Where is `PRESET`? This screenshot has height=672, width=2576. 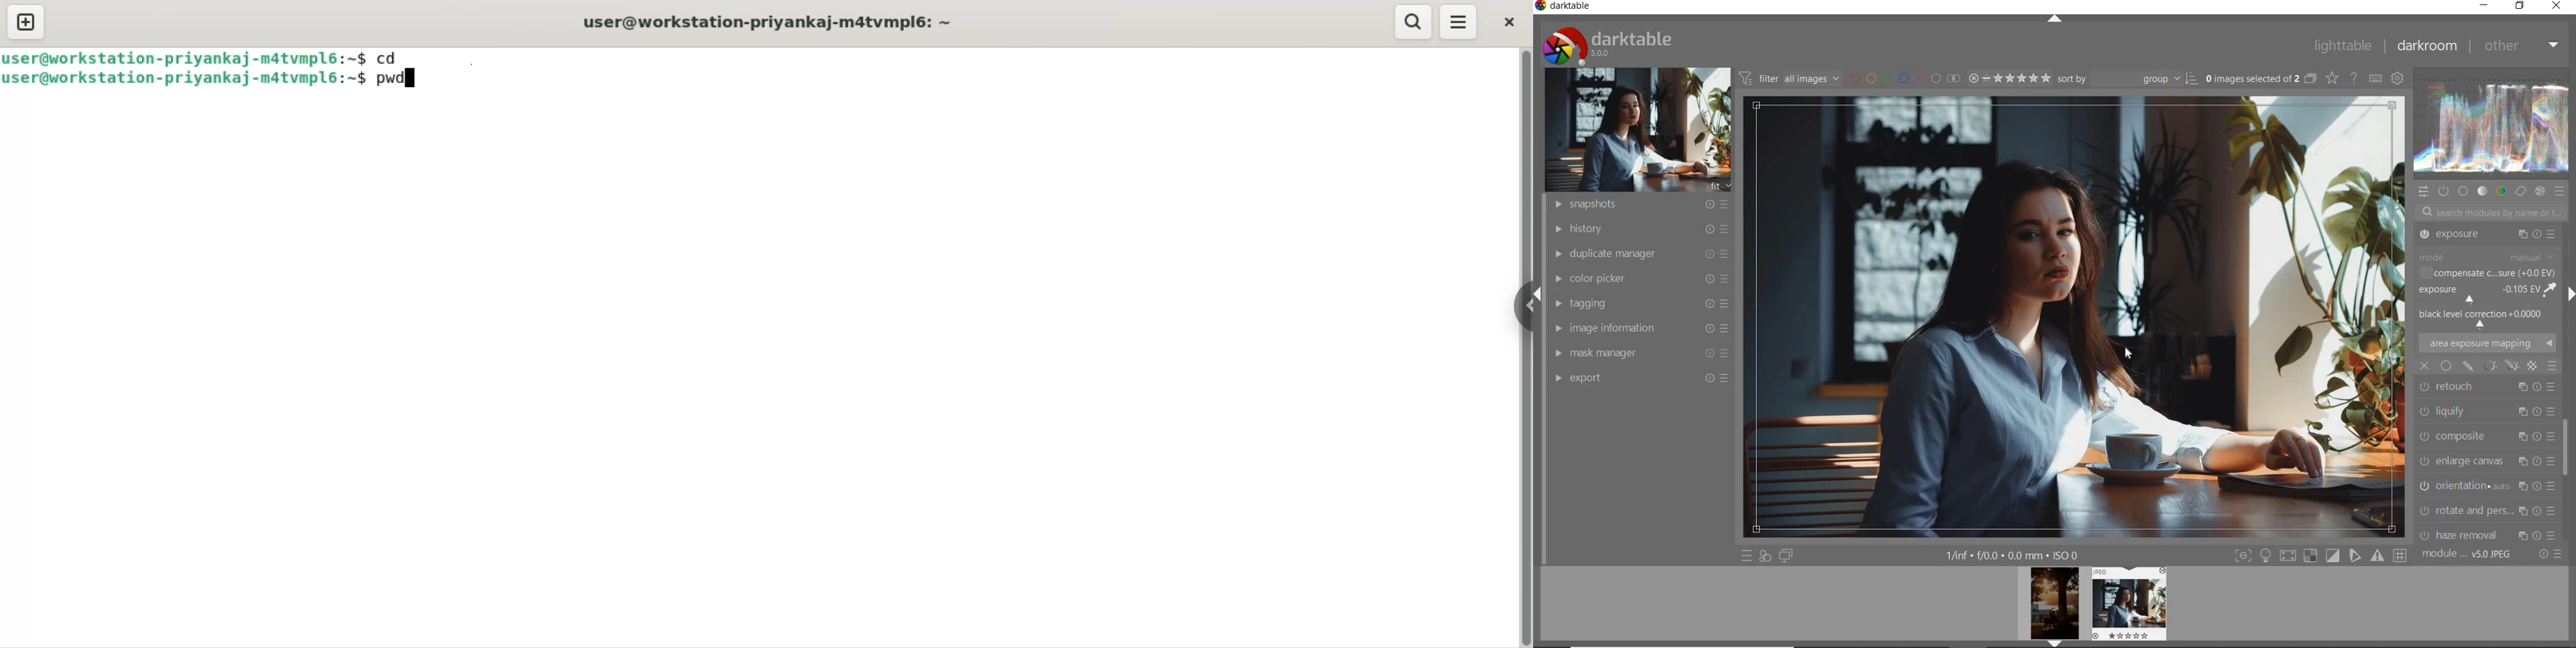 PRESET is located at coordinates (2561, 192).